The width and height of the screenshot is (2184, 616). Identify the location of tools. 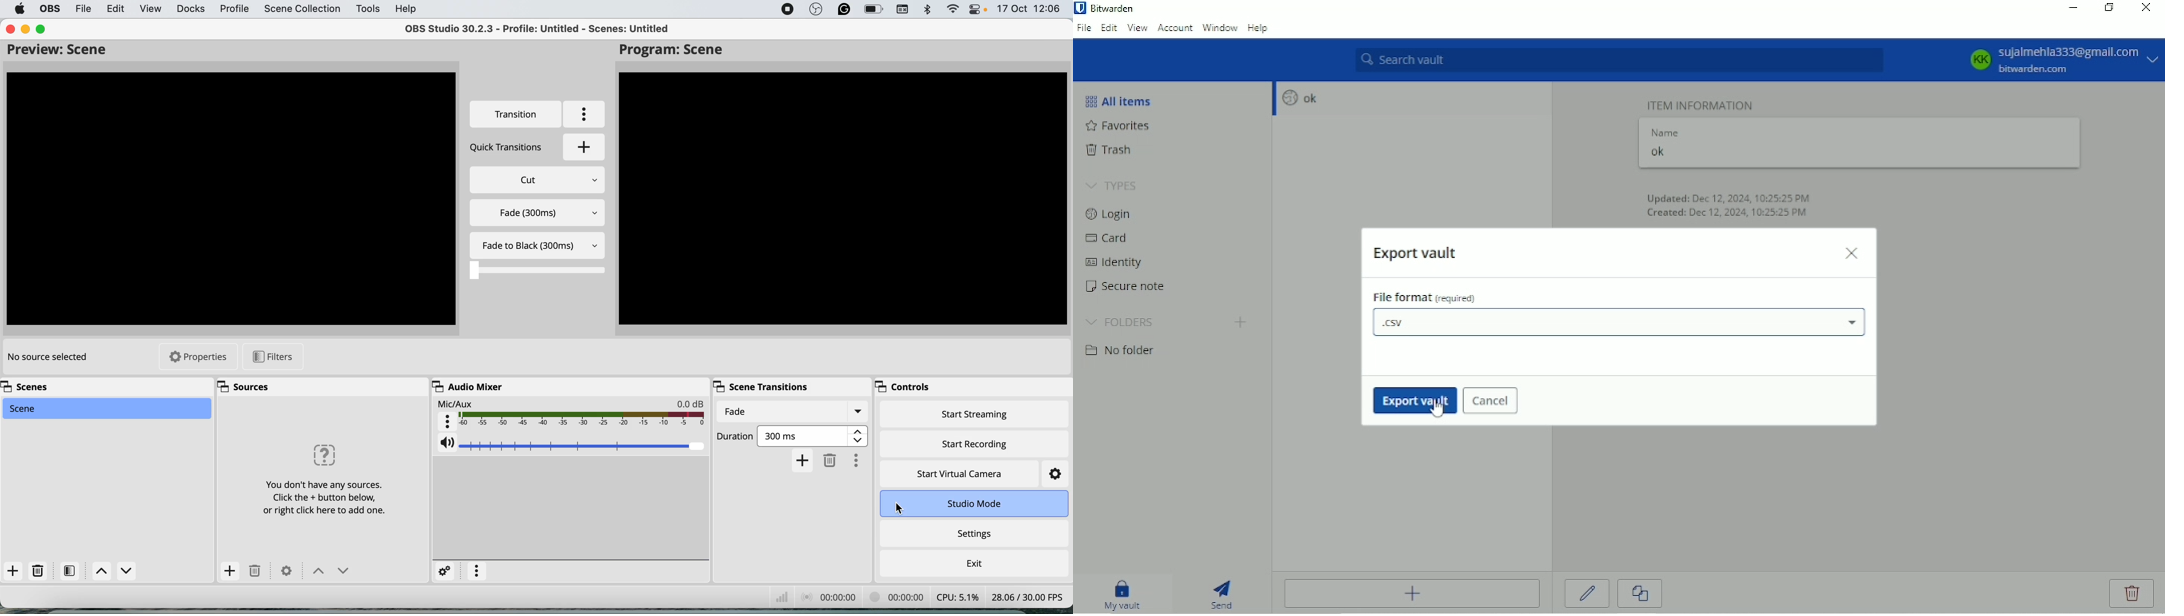
(369, 8).